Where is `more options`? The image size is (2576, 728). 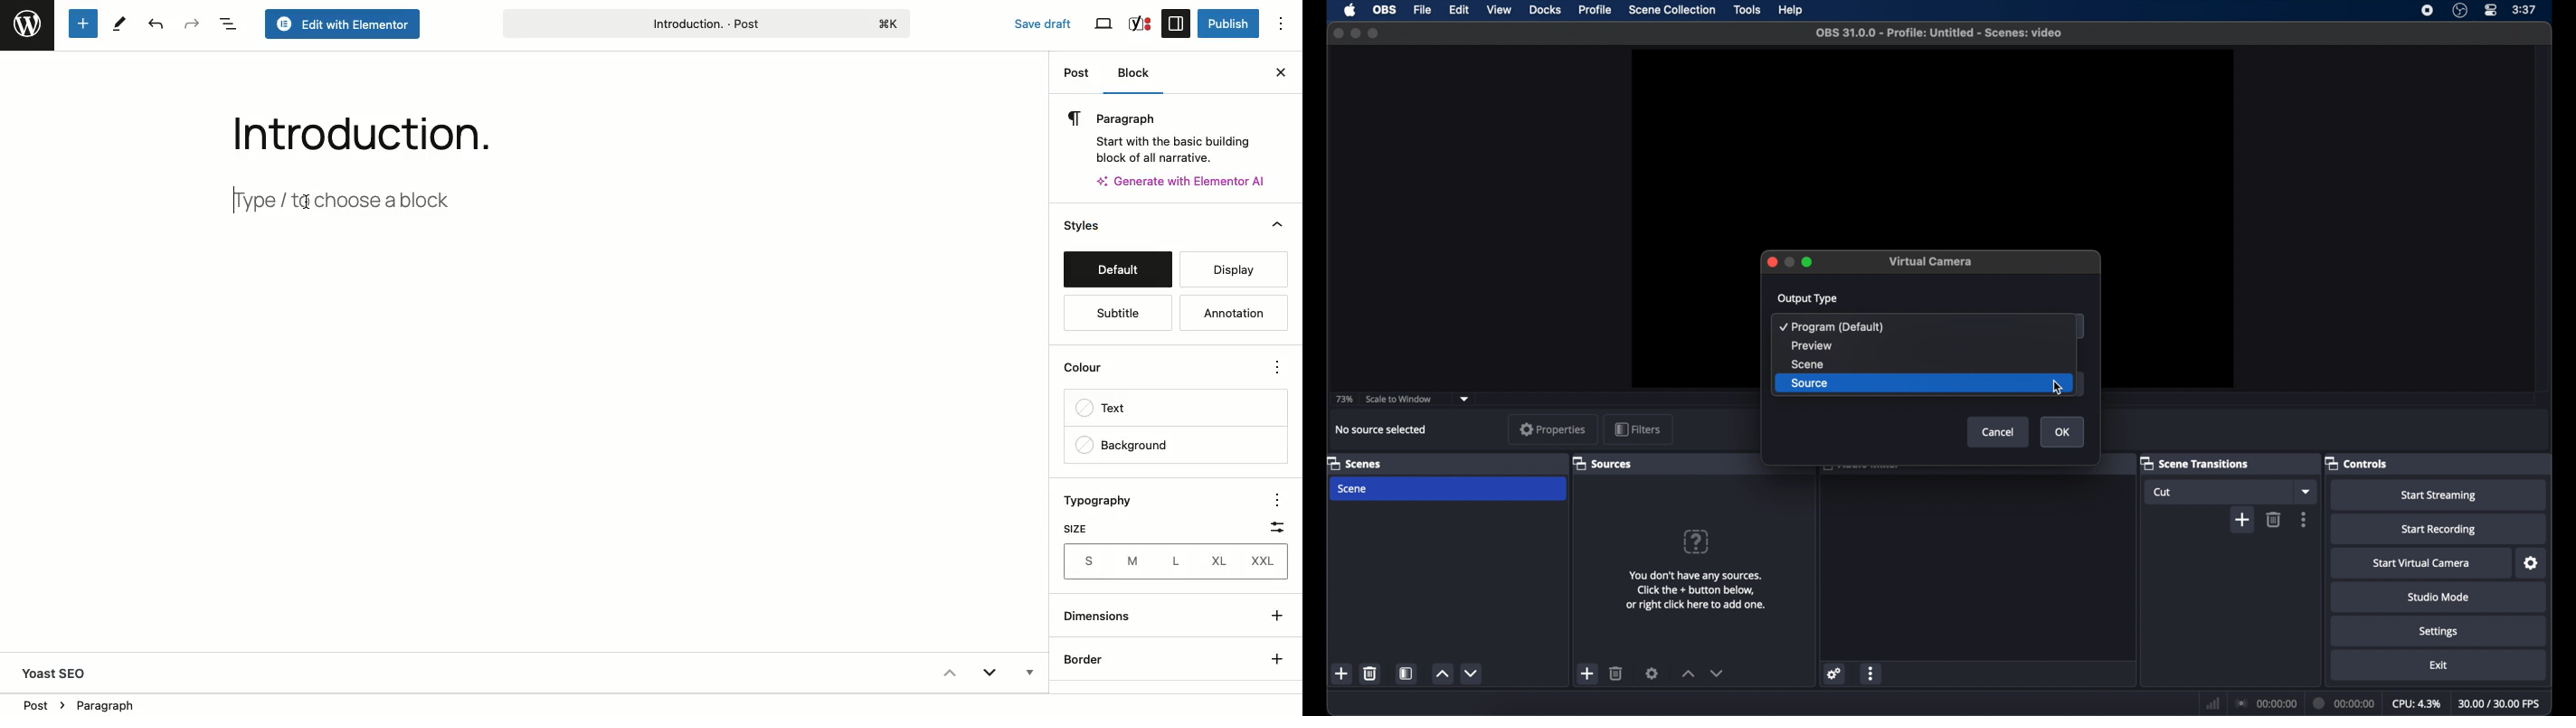
more options is located at coordinates (2304, 520).